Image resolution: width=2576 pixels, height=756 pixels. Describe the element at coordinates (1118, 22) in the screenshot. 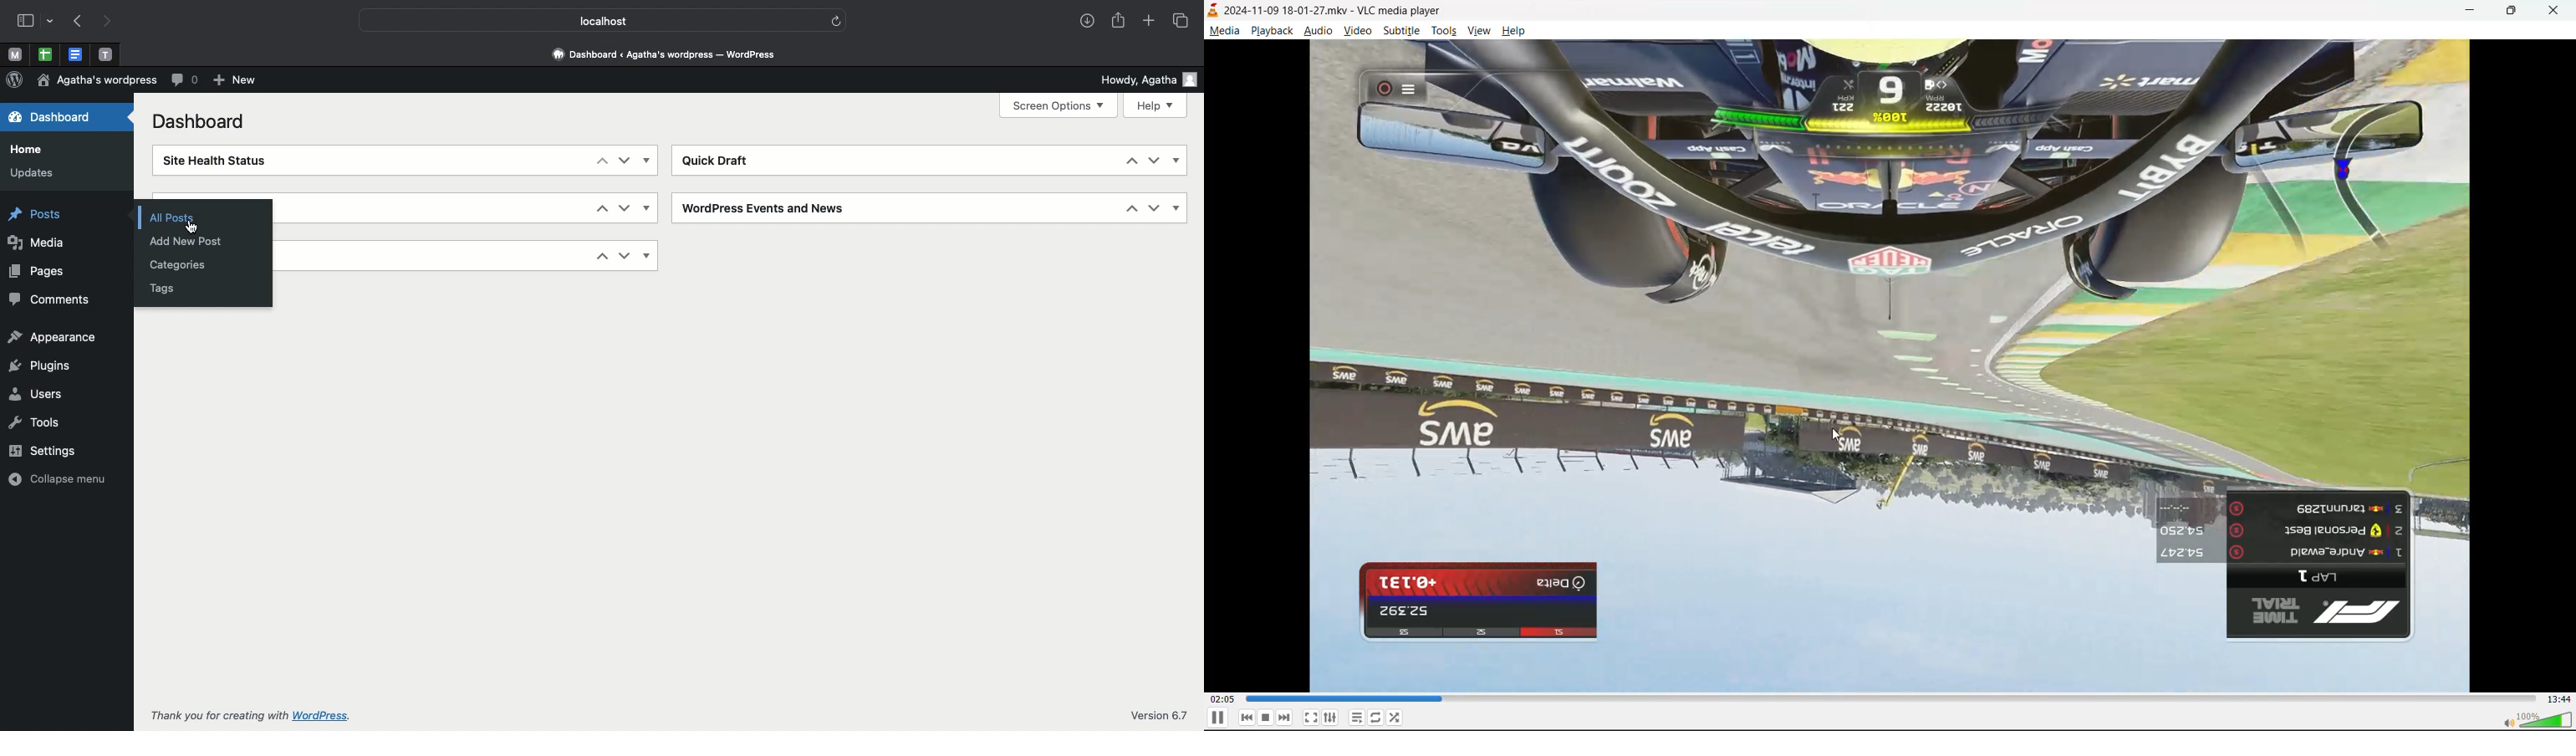

I see `Share` at that location.